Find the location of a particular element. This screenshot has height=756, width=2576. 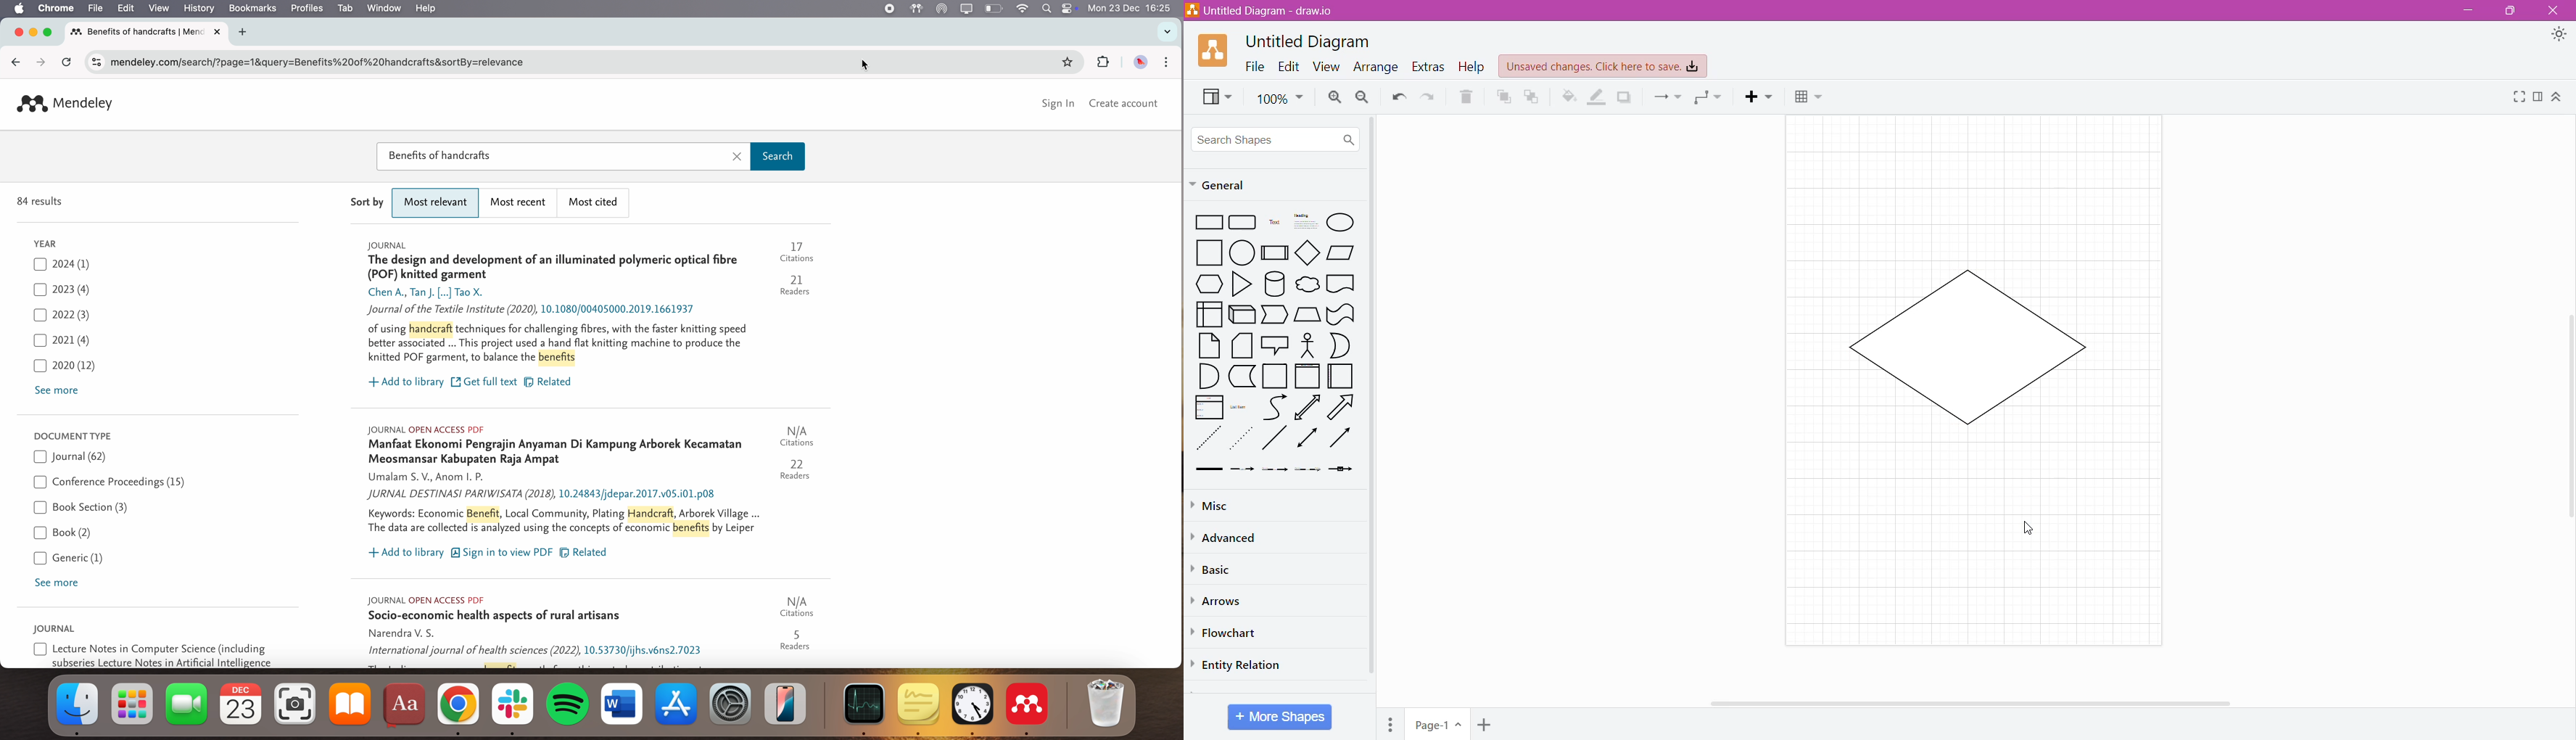

Application Logo is located at coordinates (1214, 51).